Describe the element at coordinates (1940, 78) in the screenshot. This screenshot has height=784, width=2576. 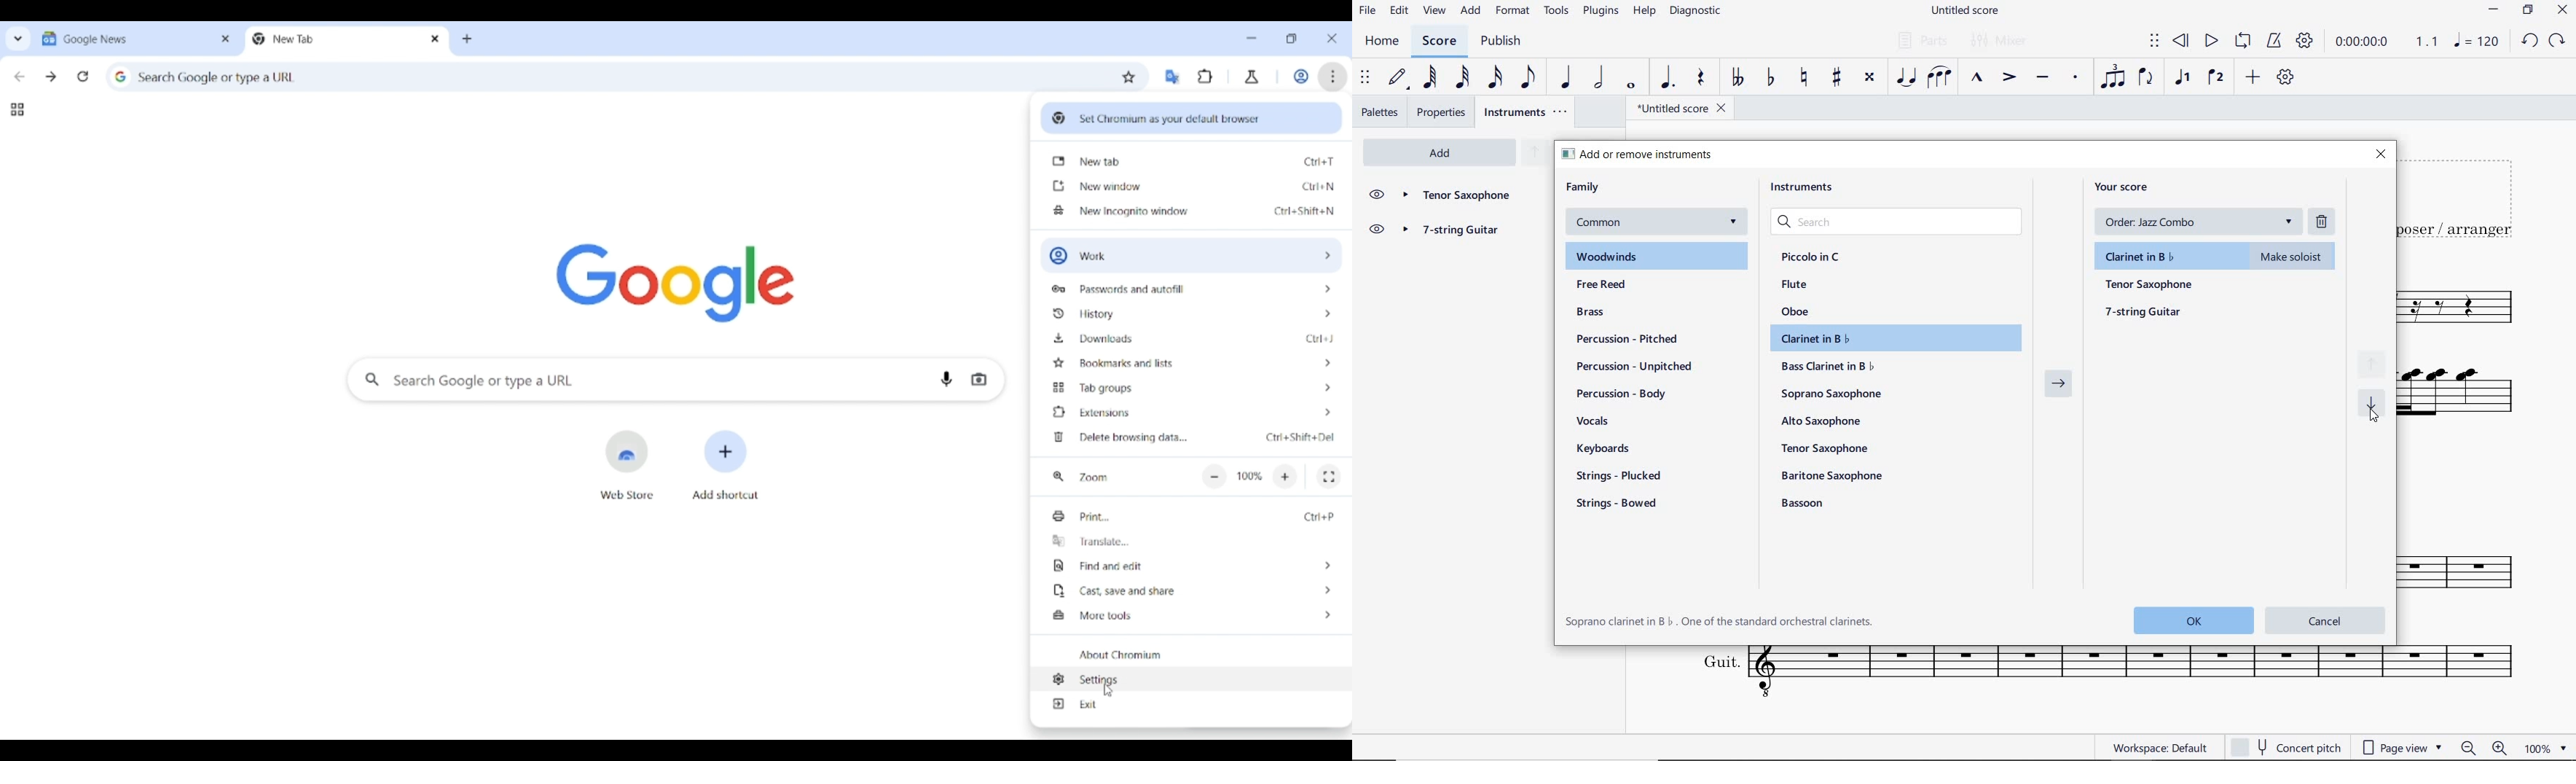
I see `SLUR` at that location.